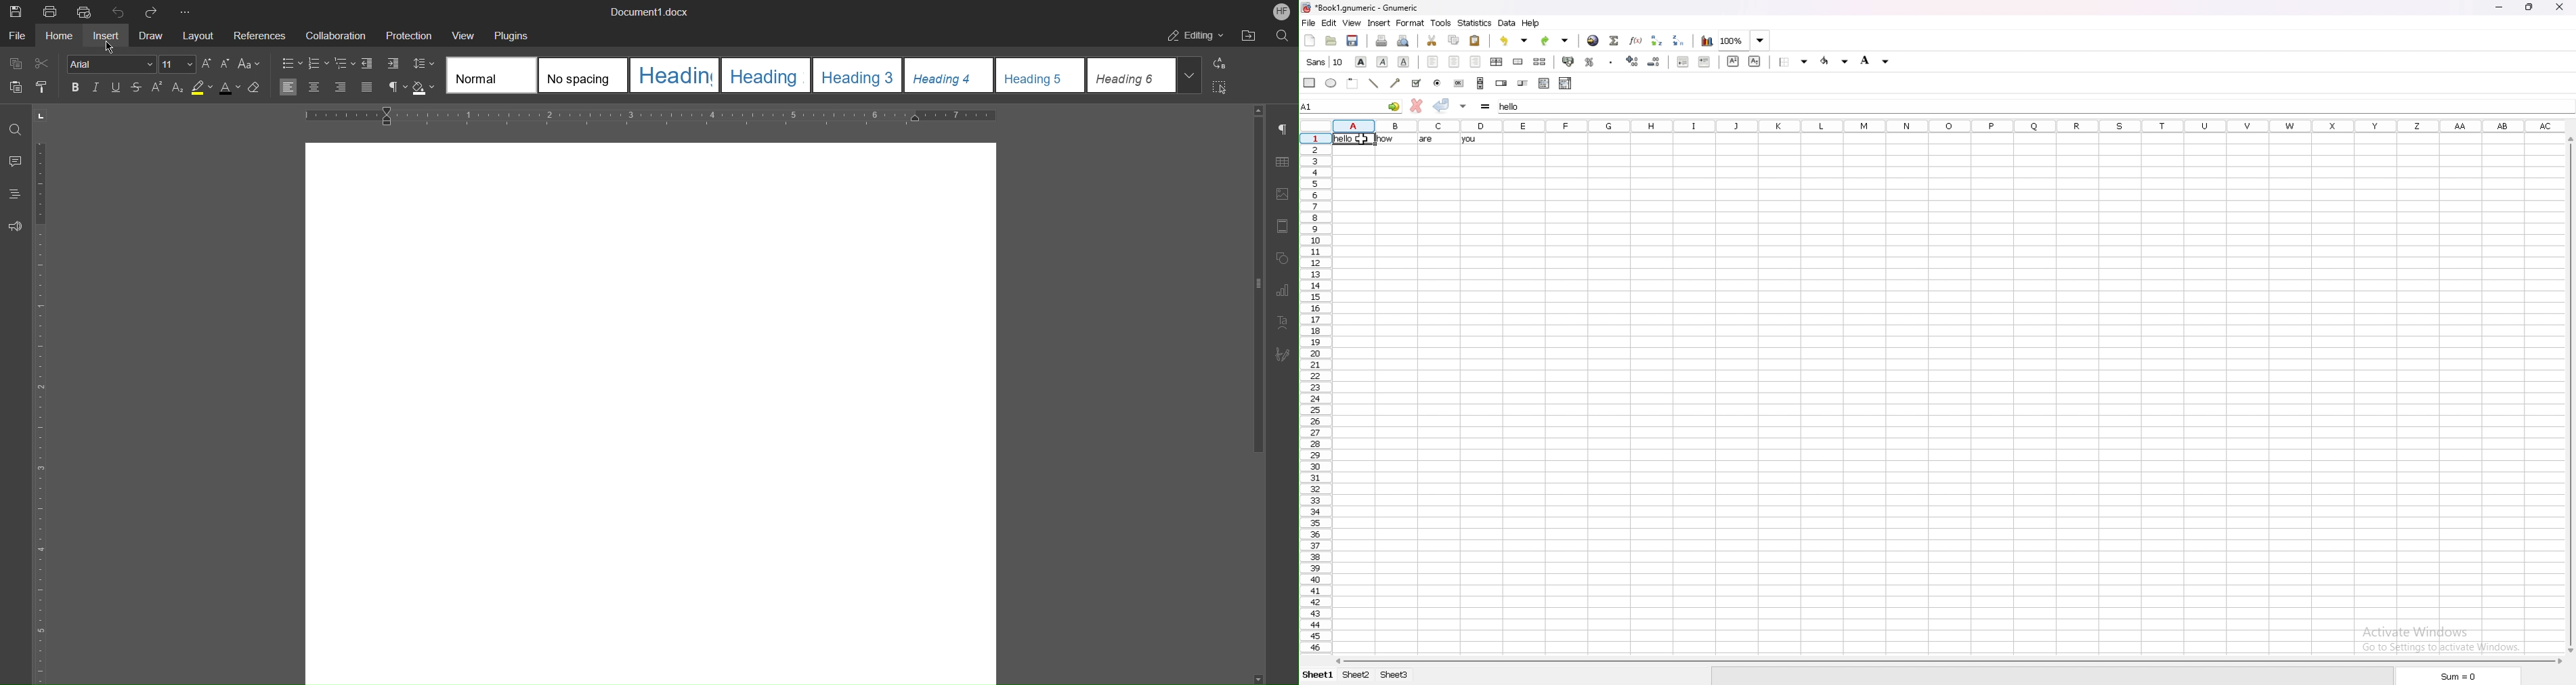 This screenshot has height=700, width=2576. I want to click on scroll bar, so click(2570, 394).